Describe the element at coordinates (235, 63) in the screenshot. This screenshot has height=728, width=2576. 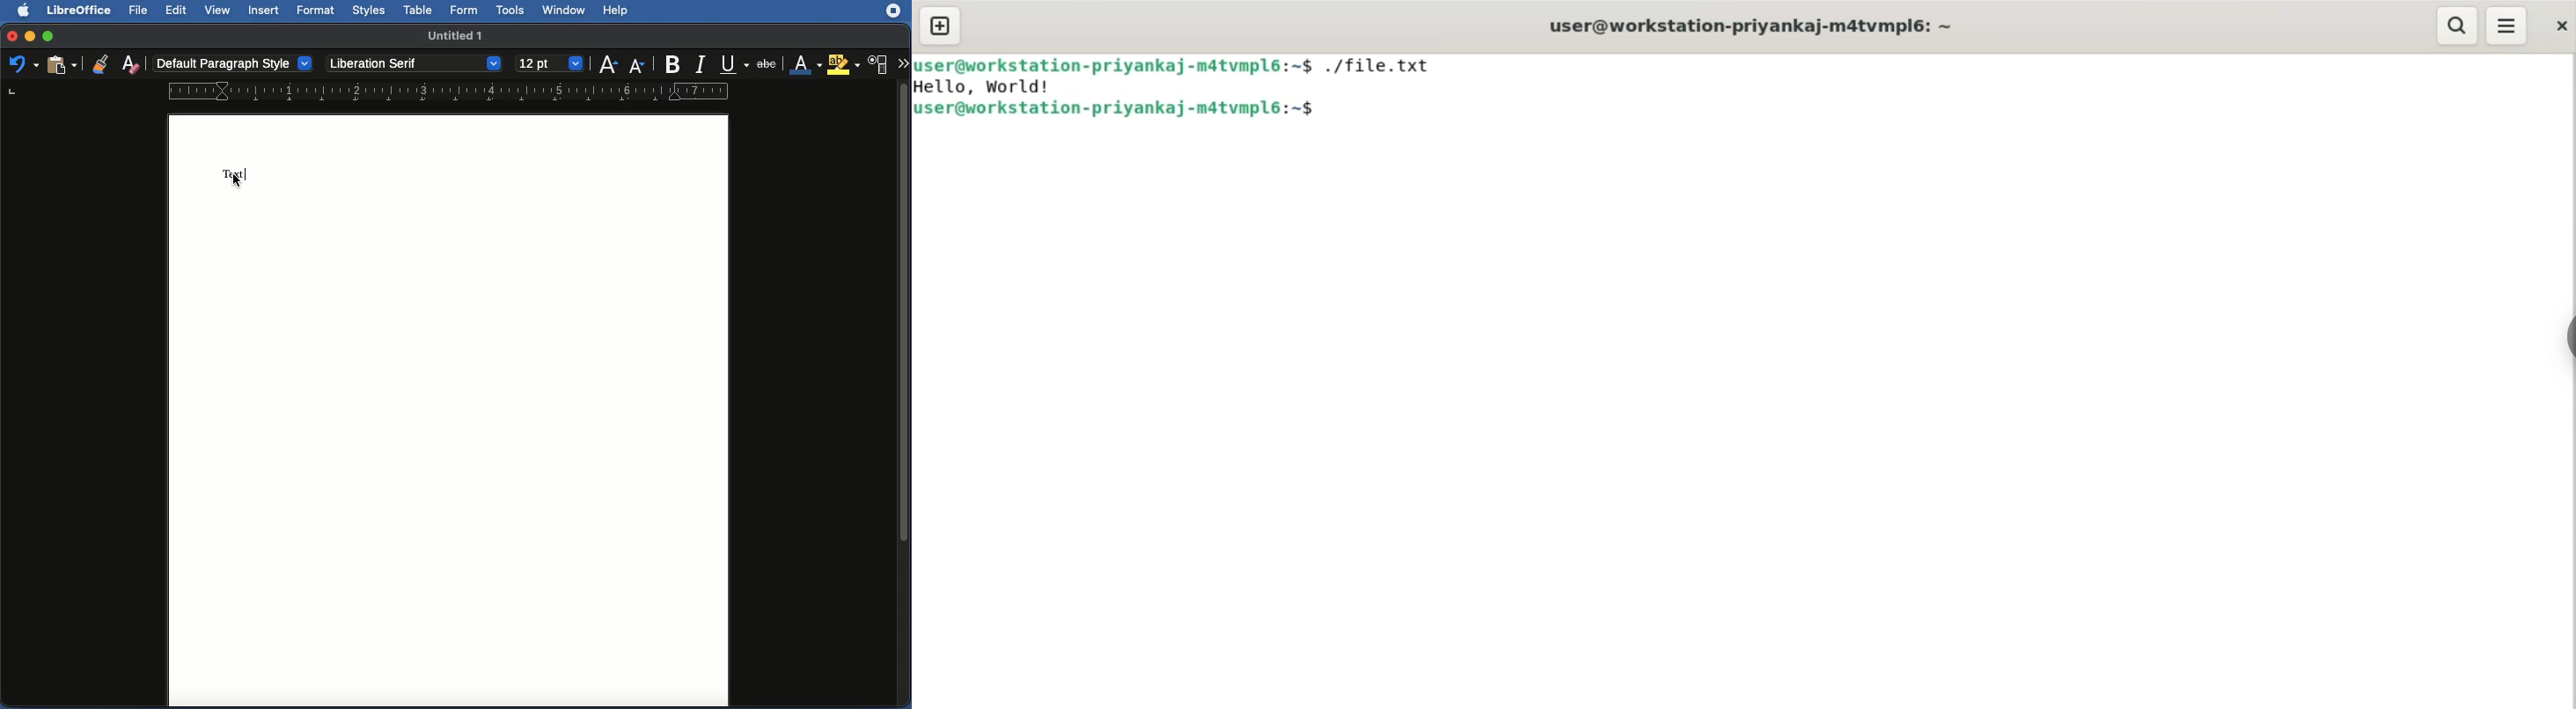
I see `default paragraph style` at that location.